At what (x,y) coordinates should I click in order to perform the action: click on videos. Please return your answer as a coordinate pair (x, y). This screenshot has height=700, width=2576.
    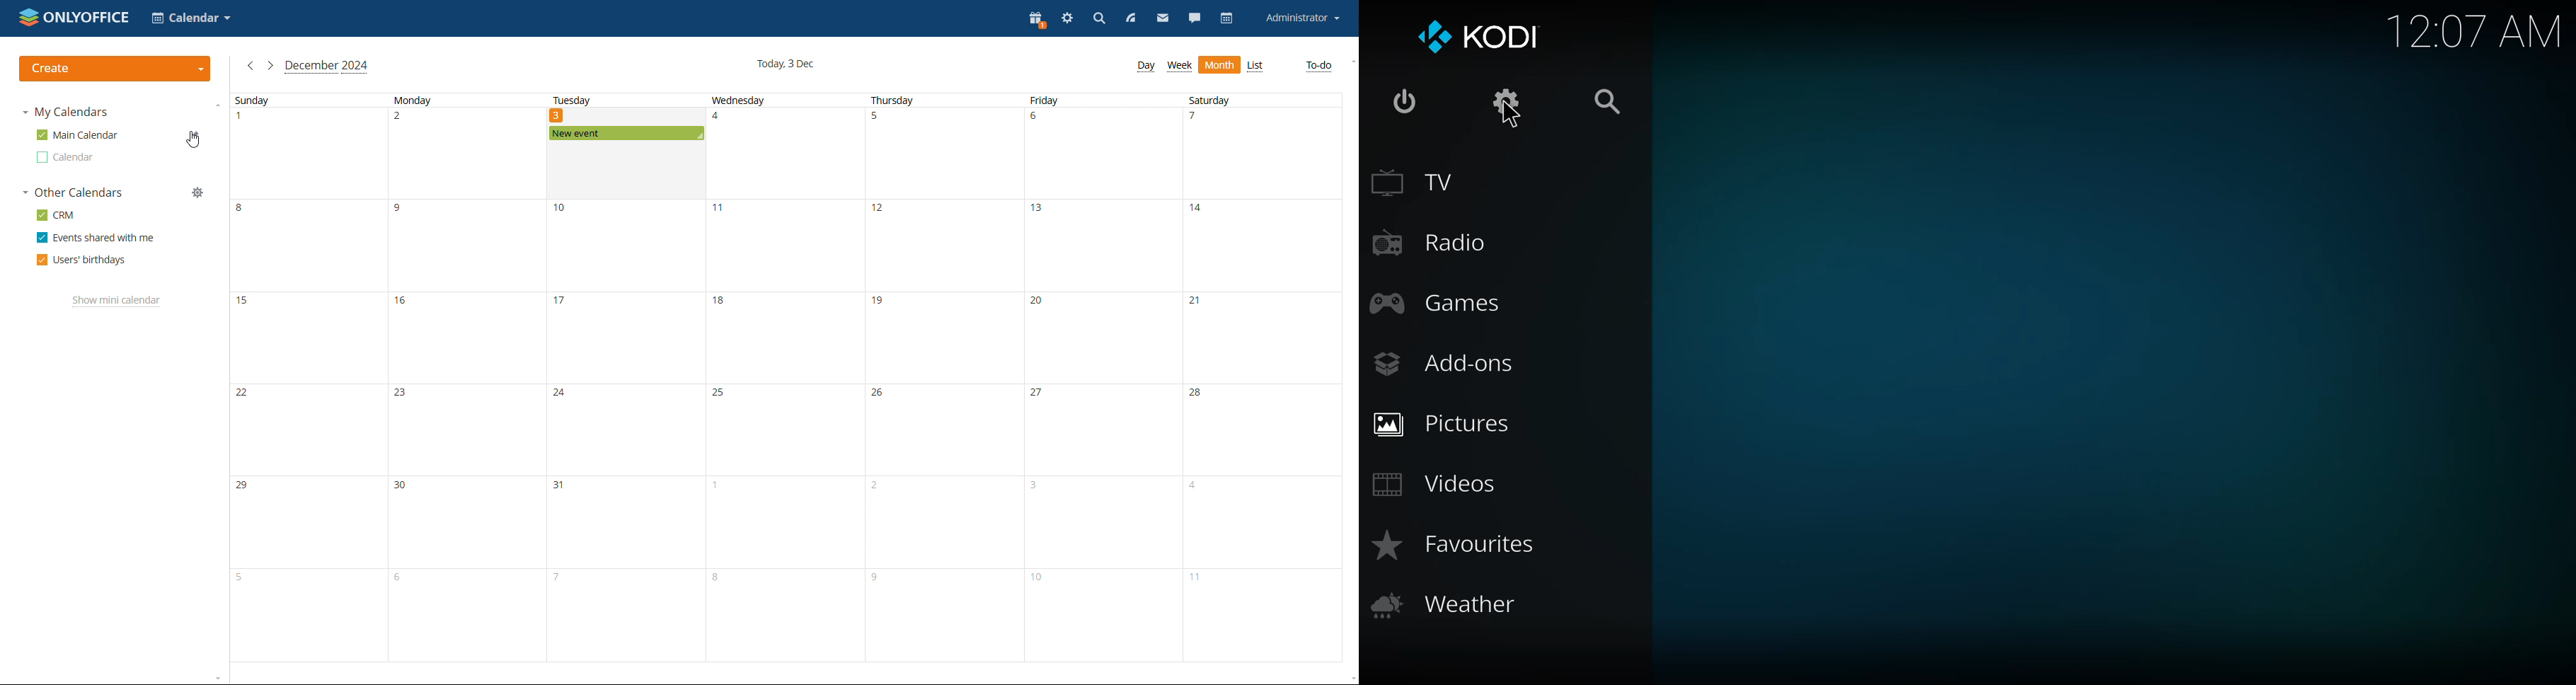
    Looking at the image, I should click on (1439, 483).